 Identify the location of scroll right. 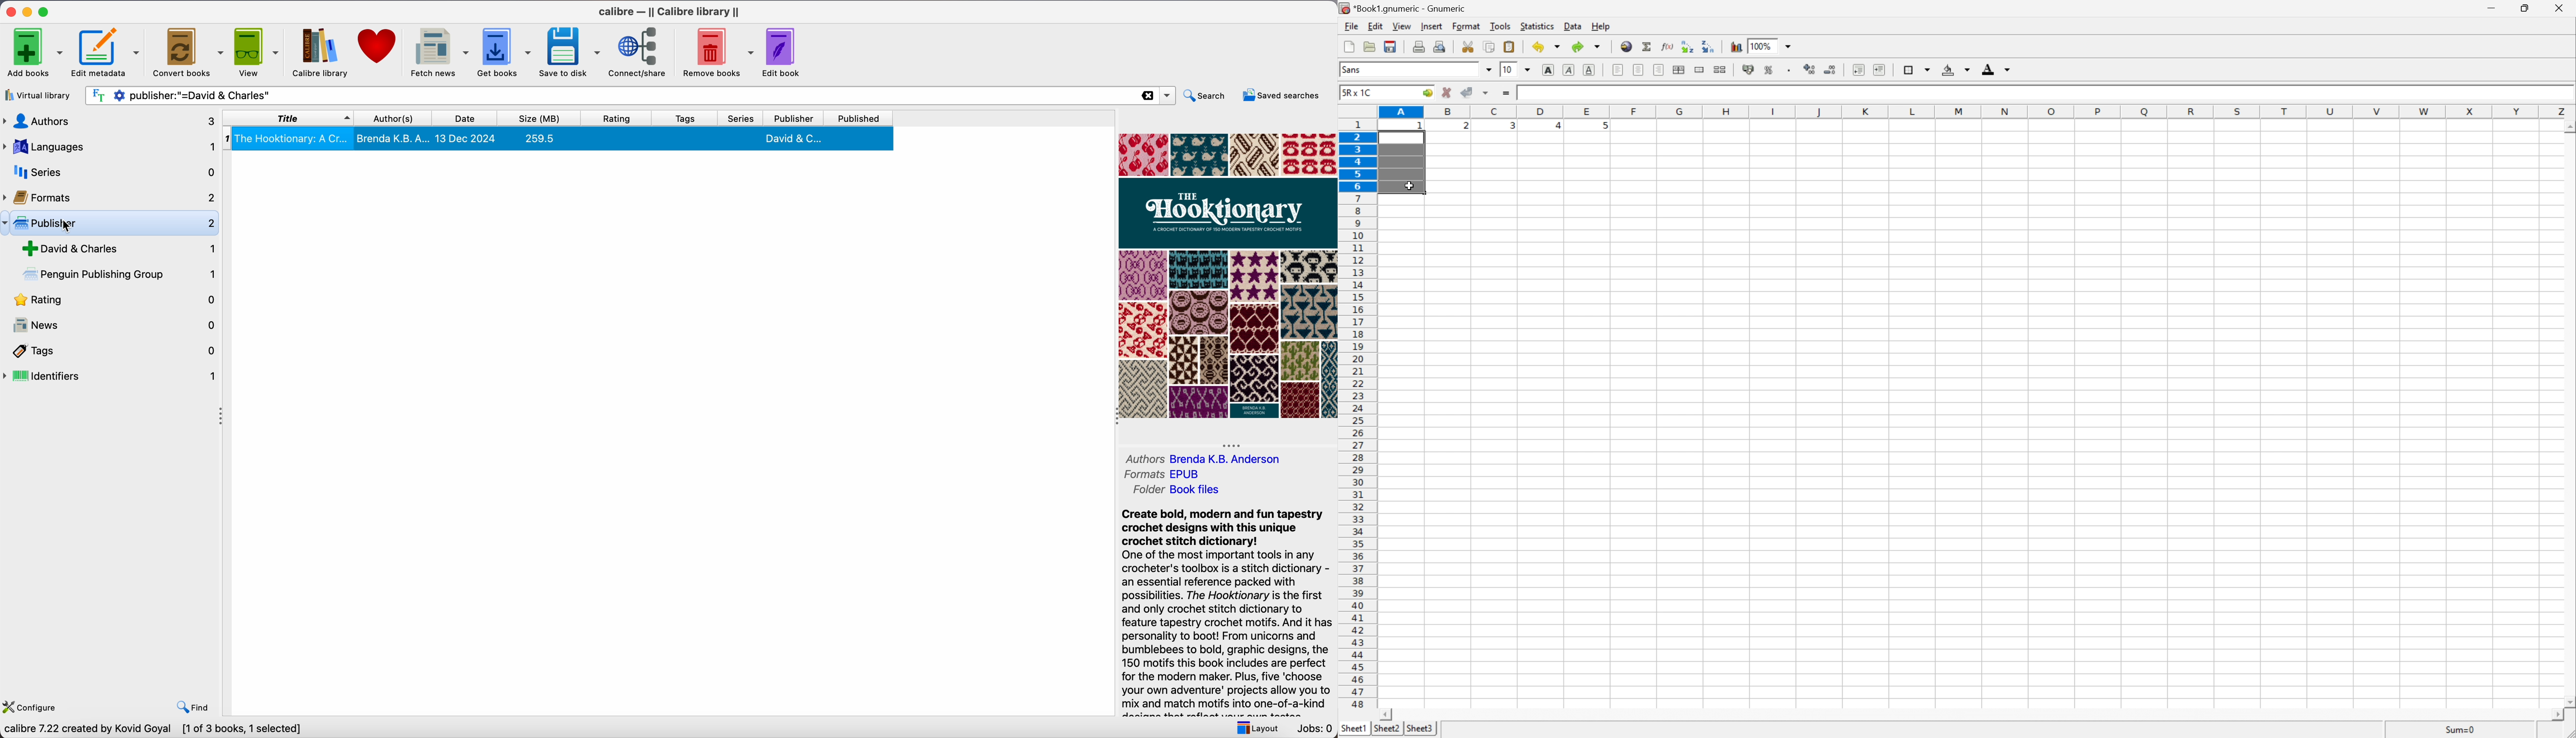
(2559, 716).